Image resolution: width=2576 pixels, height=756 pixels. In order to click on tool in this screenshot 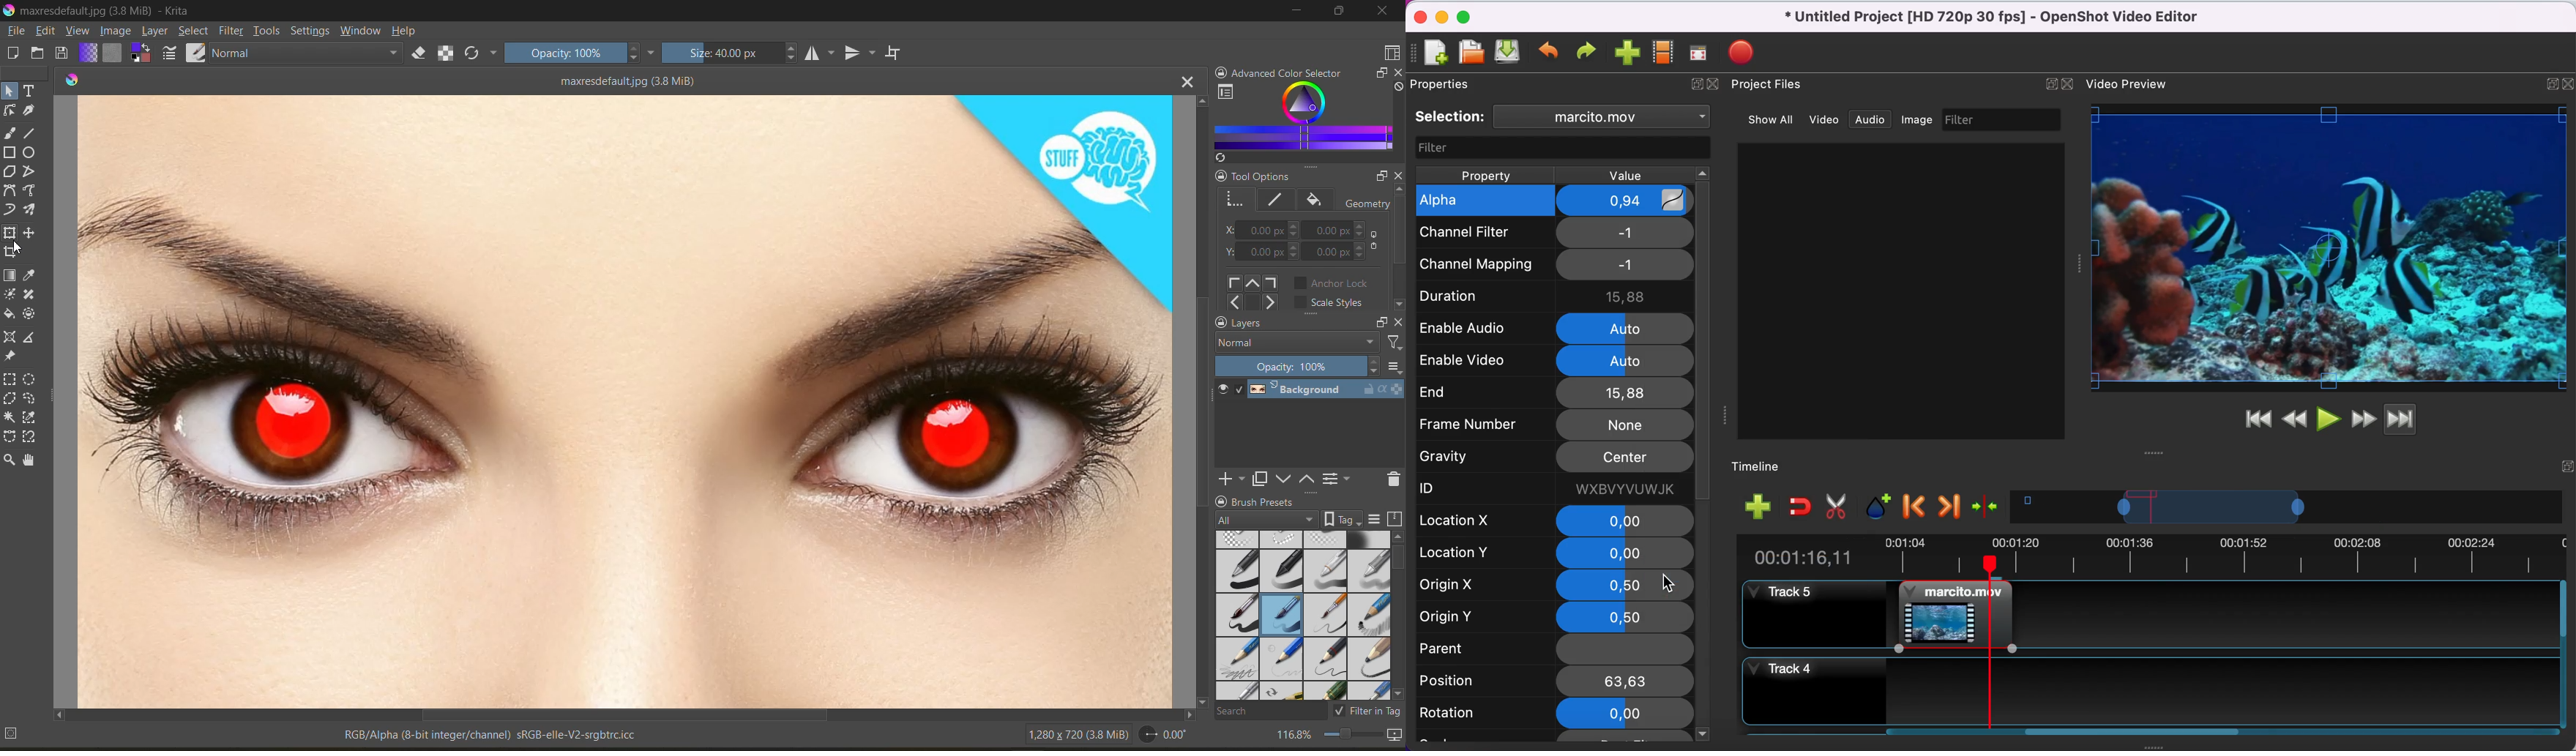, I will do `click(9, 313)`.